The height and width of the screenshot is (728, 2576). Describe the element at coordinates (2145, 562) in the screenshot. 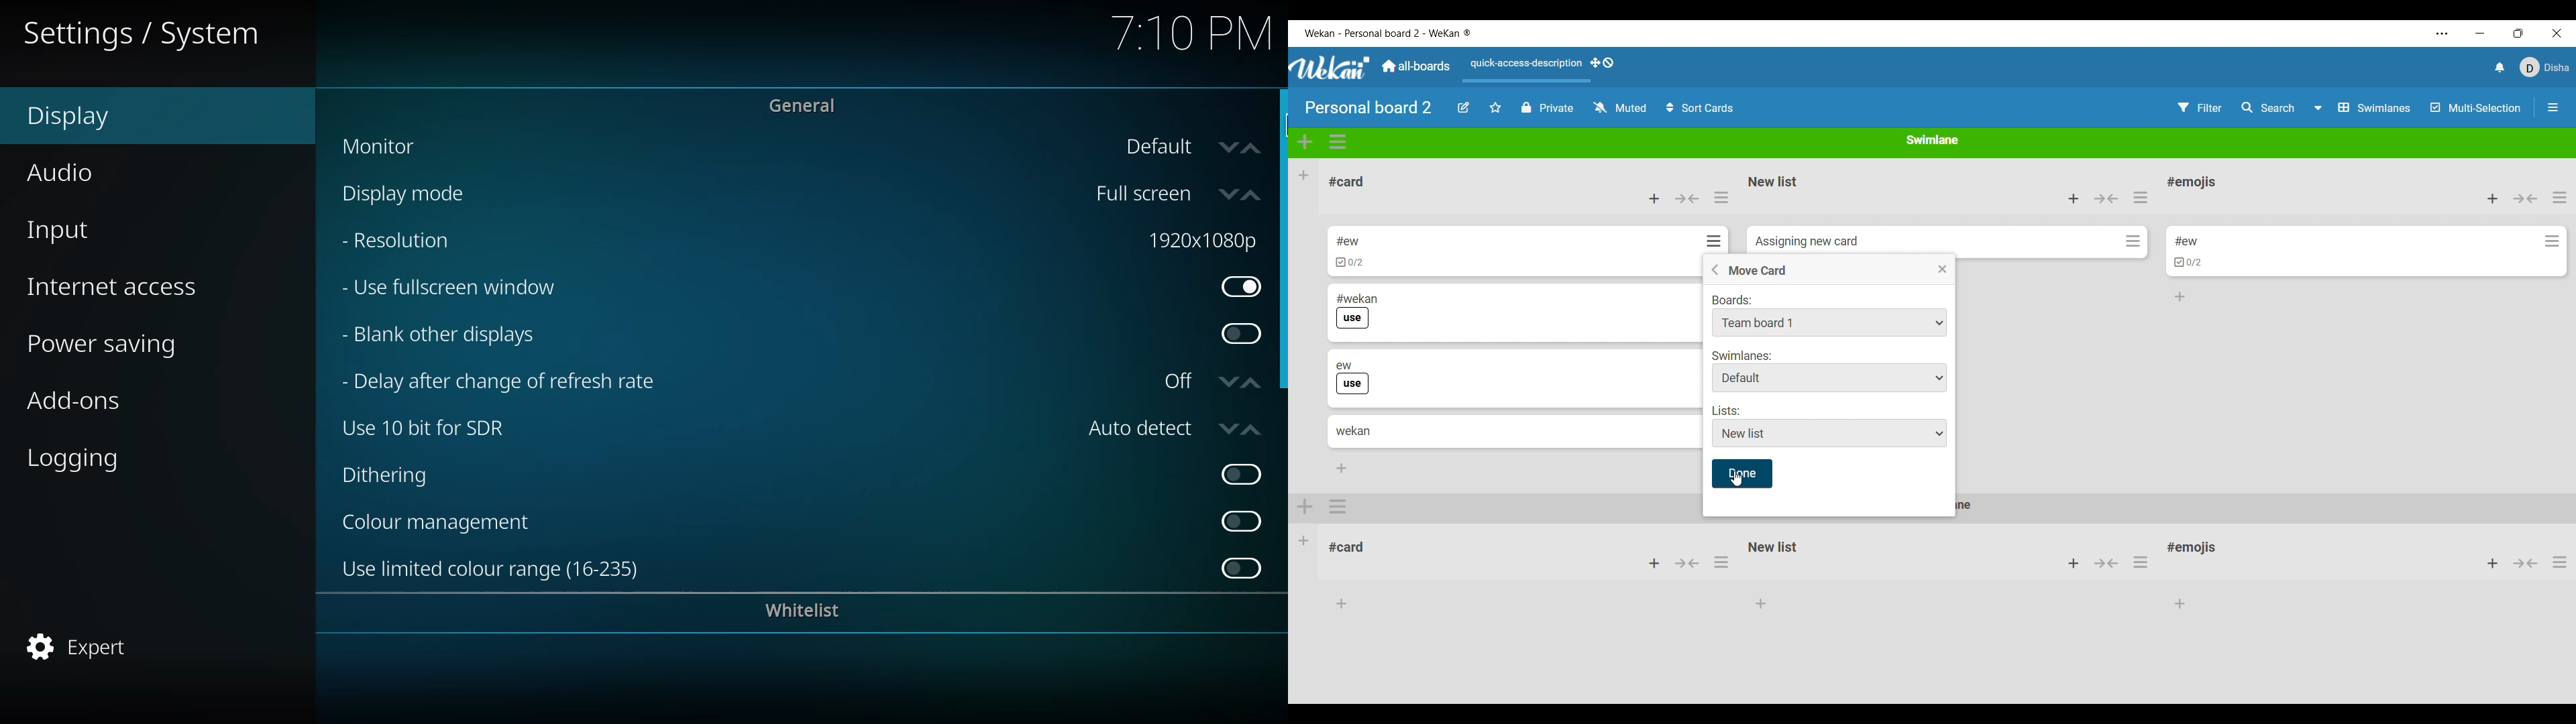

I see `options` at that location.